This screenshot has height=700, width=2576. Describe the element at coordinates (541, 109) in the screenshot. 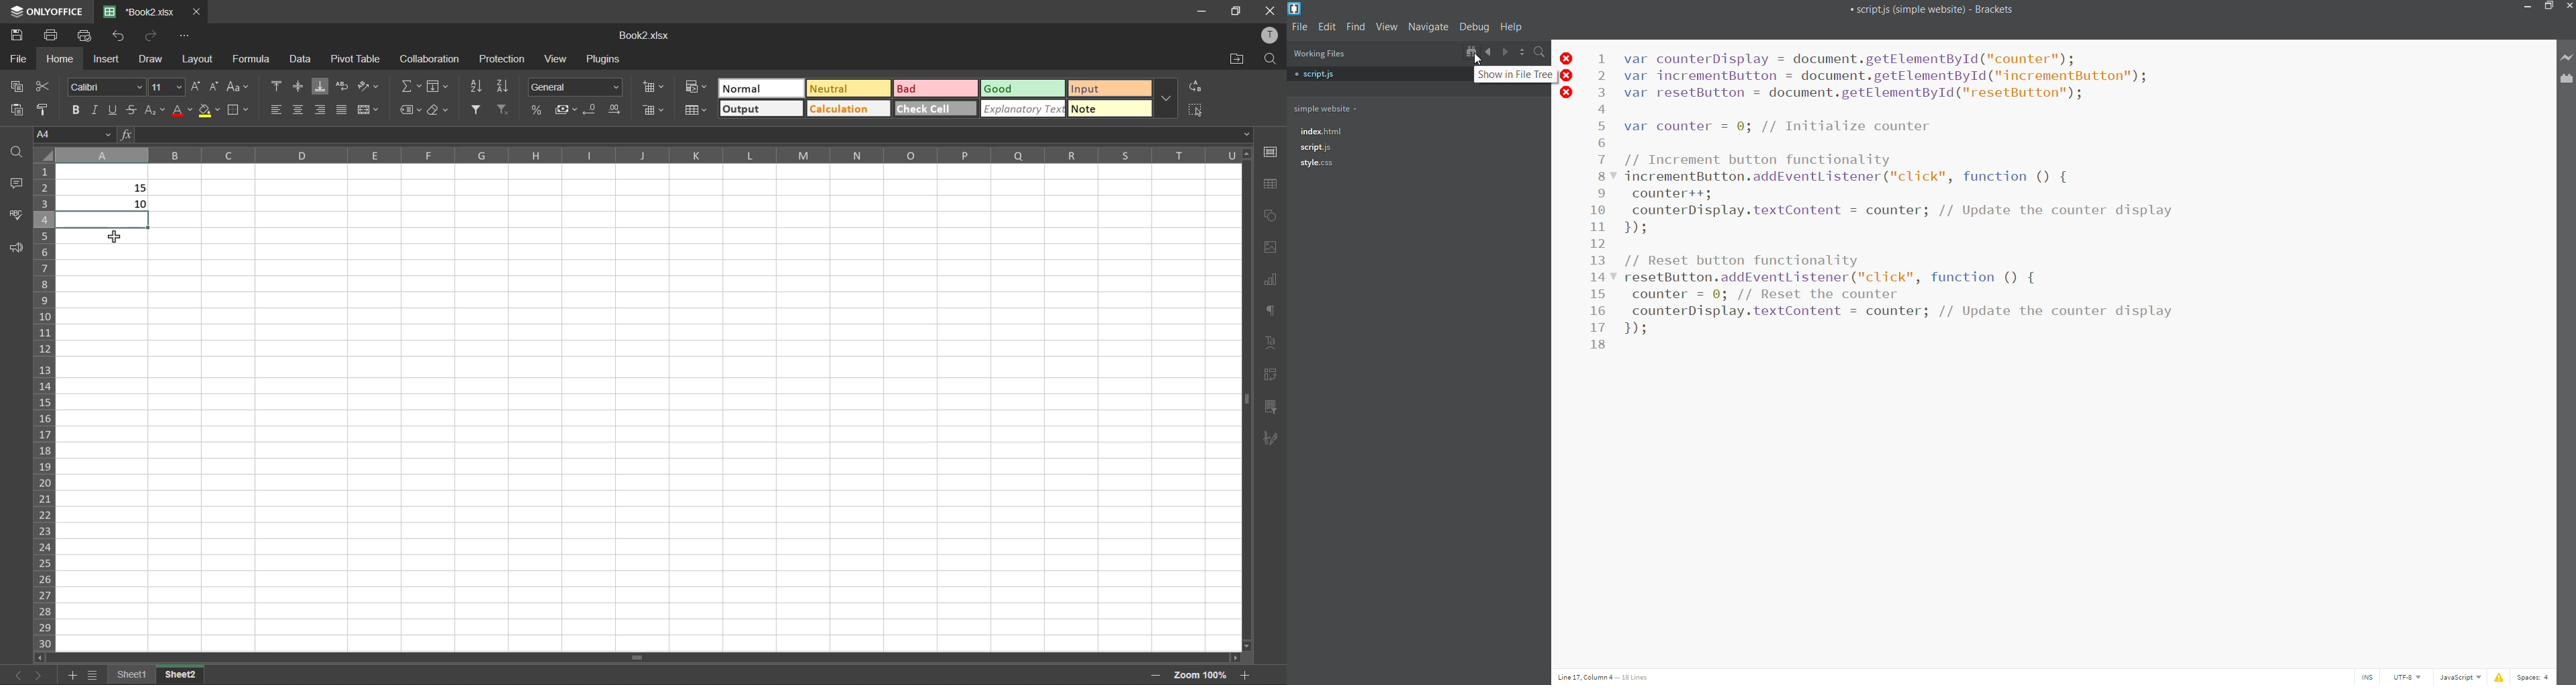

I see `percent` at that location.